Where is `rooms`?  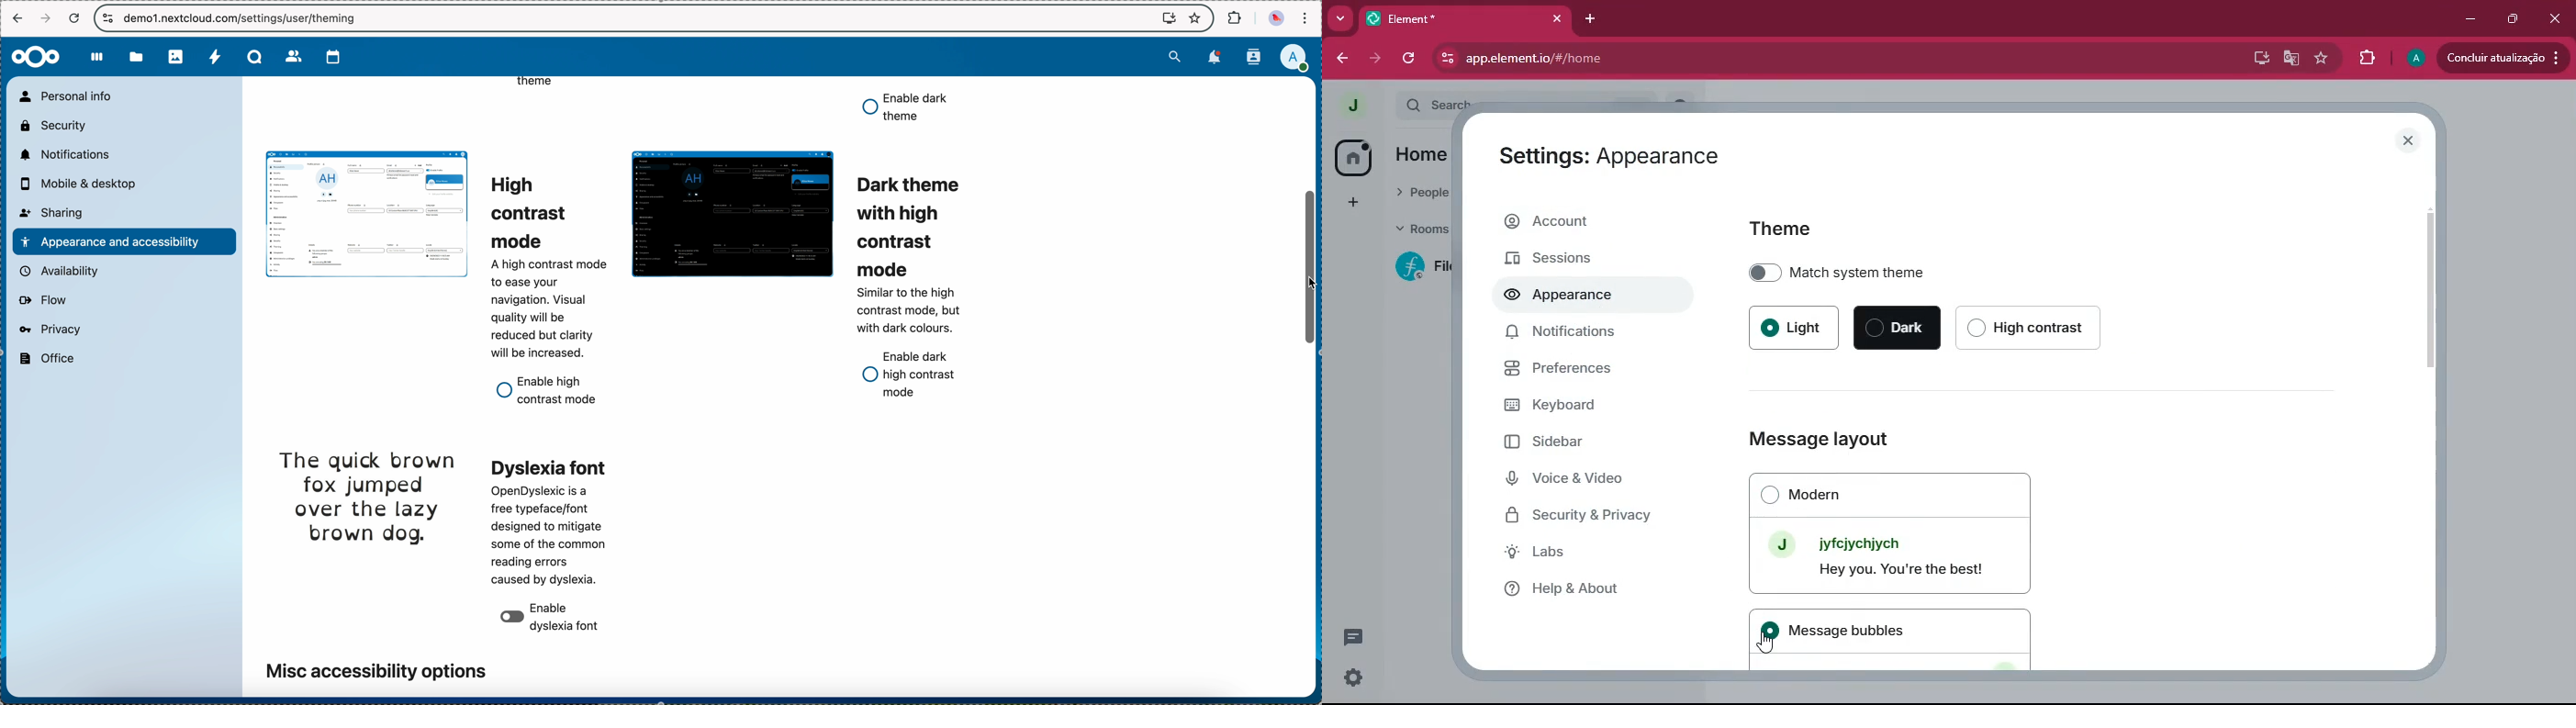
rooms is located at coordinates (1426, 228).